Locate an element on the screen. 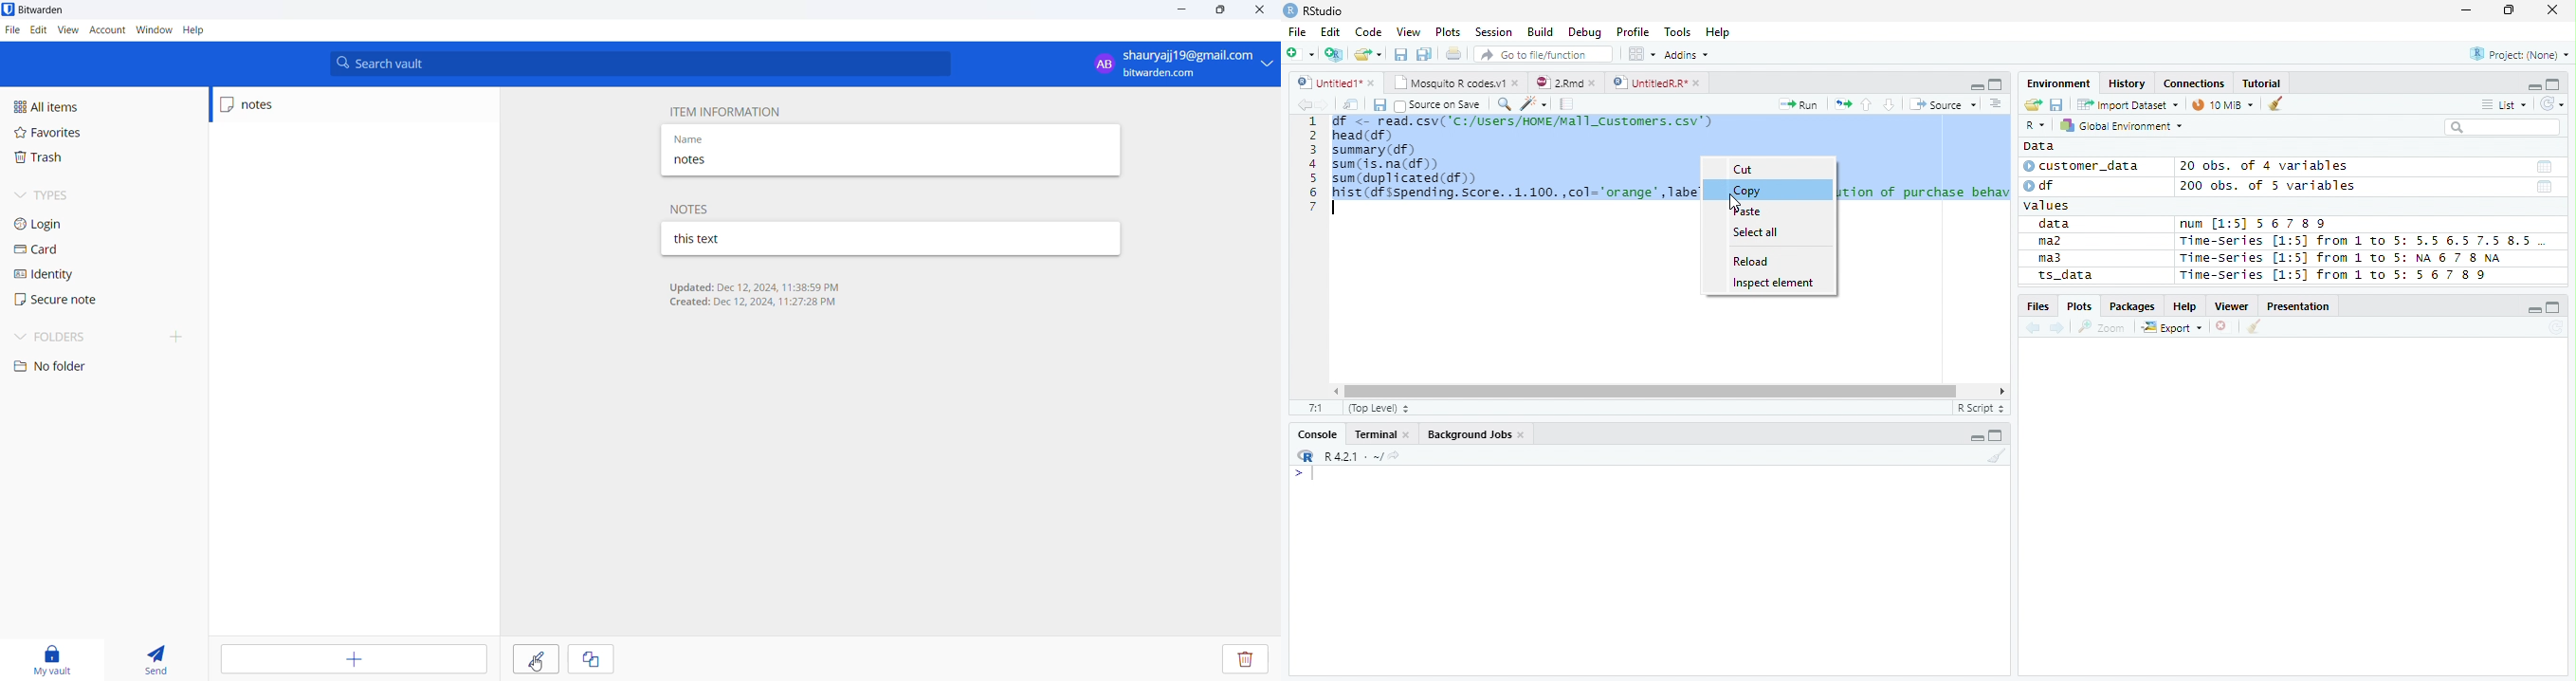  Viewer is located at coordinates (2235, 306).